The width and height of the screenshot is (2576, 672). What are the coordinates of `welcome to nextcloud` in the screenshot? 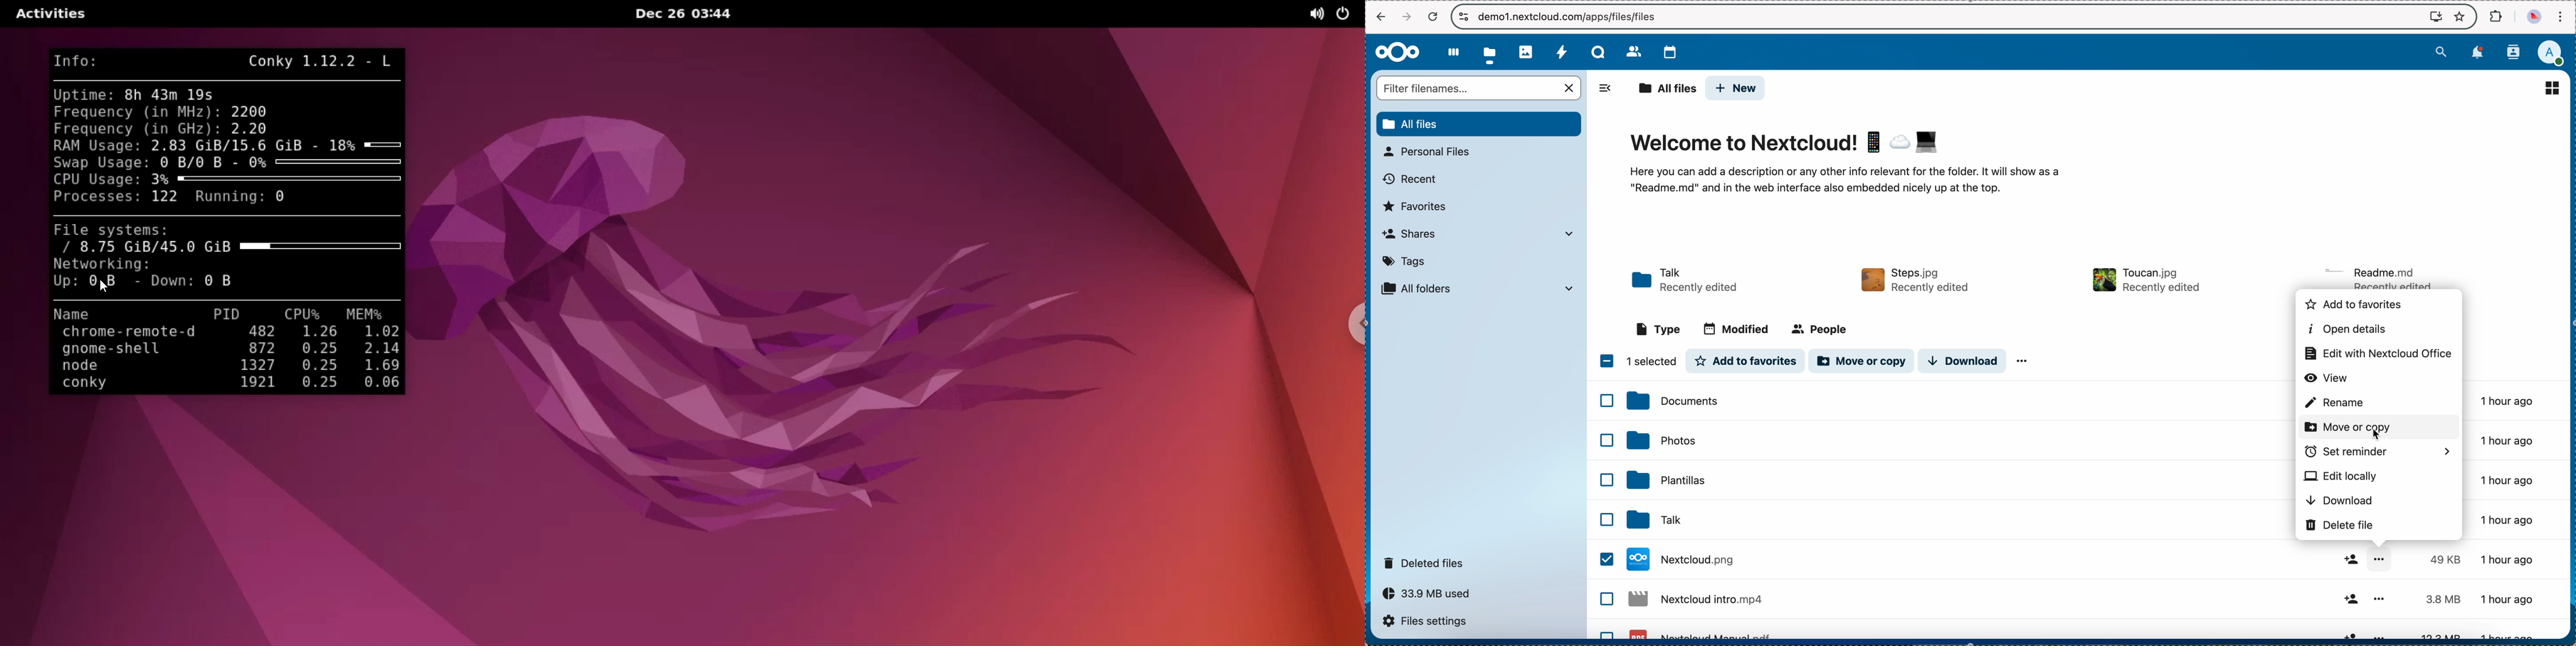 It's located at (1854, 163).